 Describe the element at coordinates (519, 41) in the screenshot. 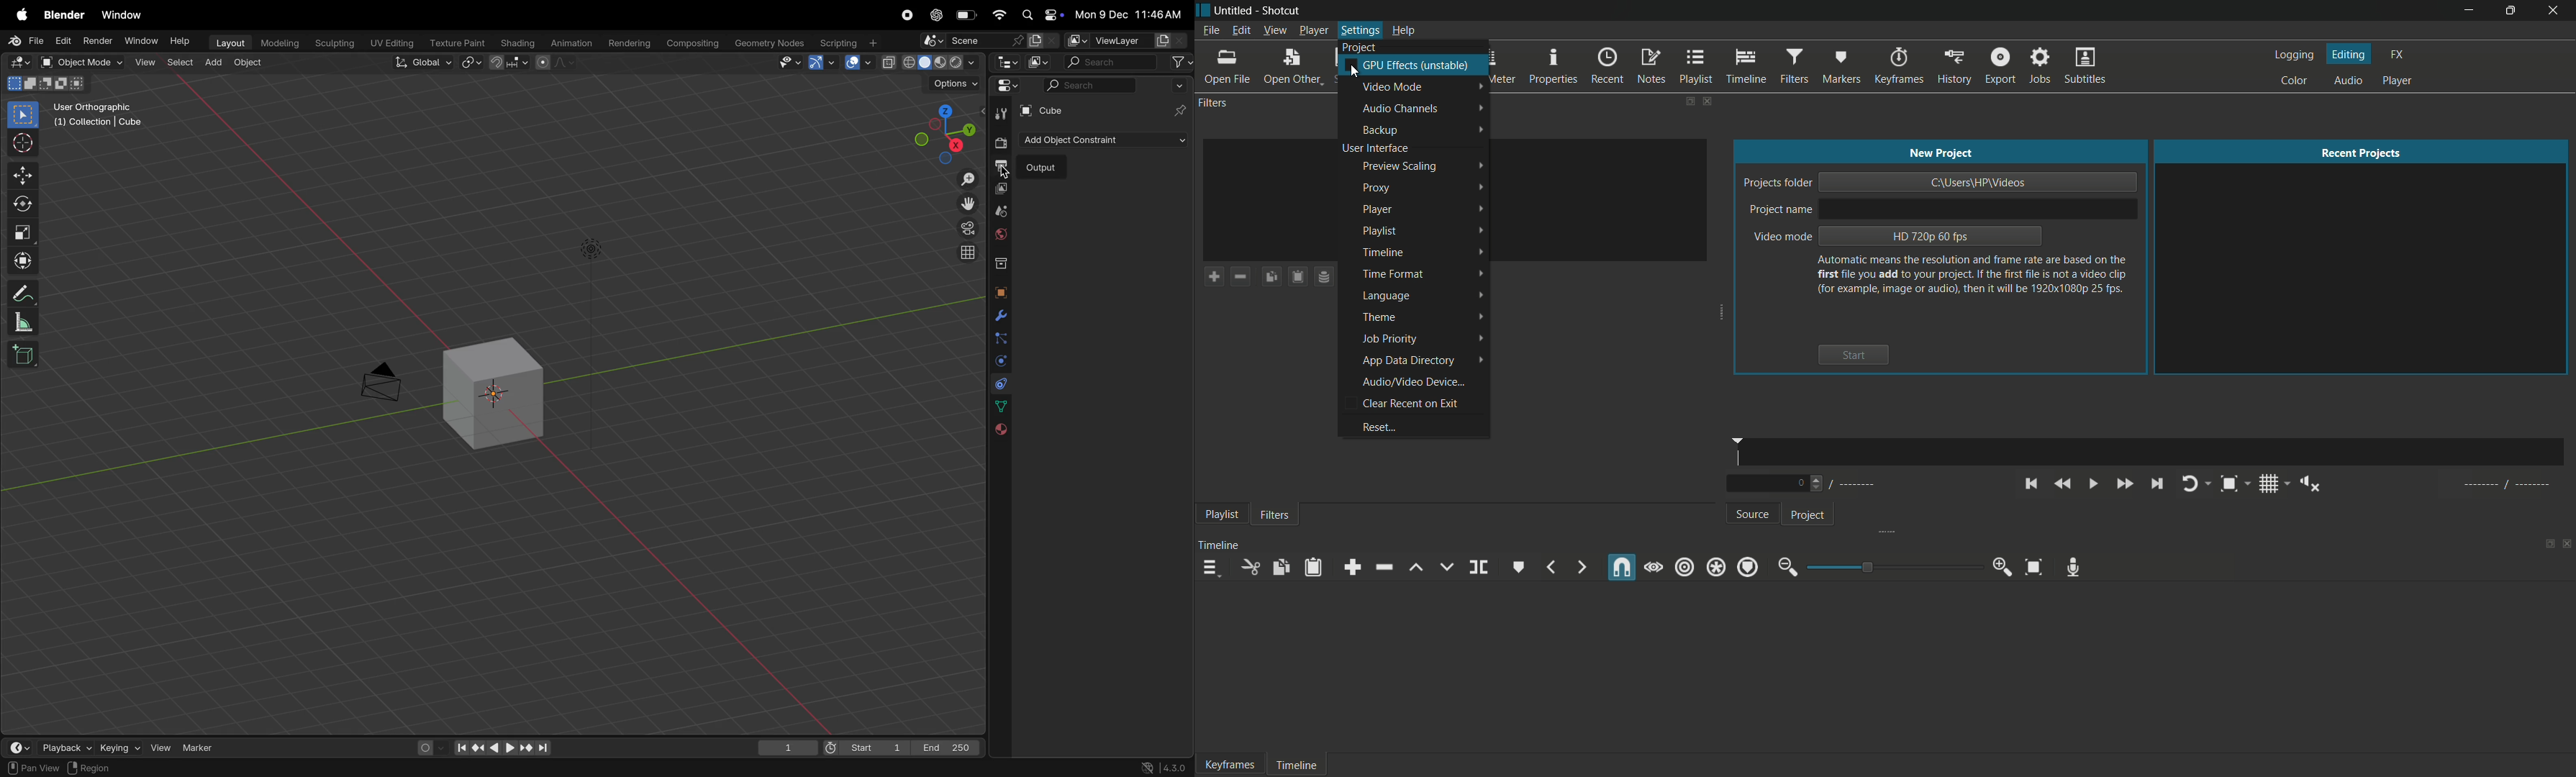

I see `Shading` at that location.